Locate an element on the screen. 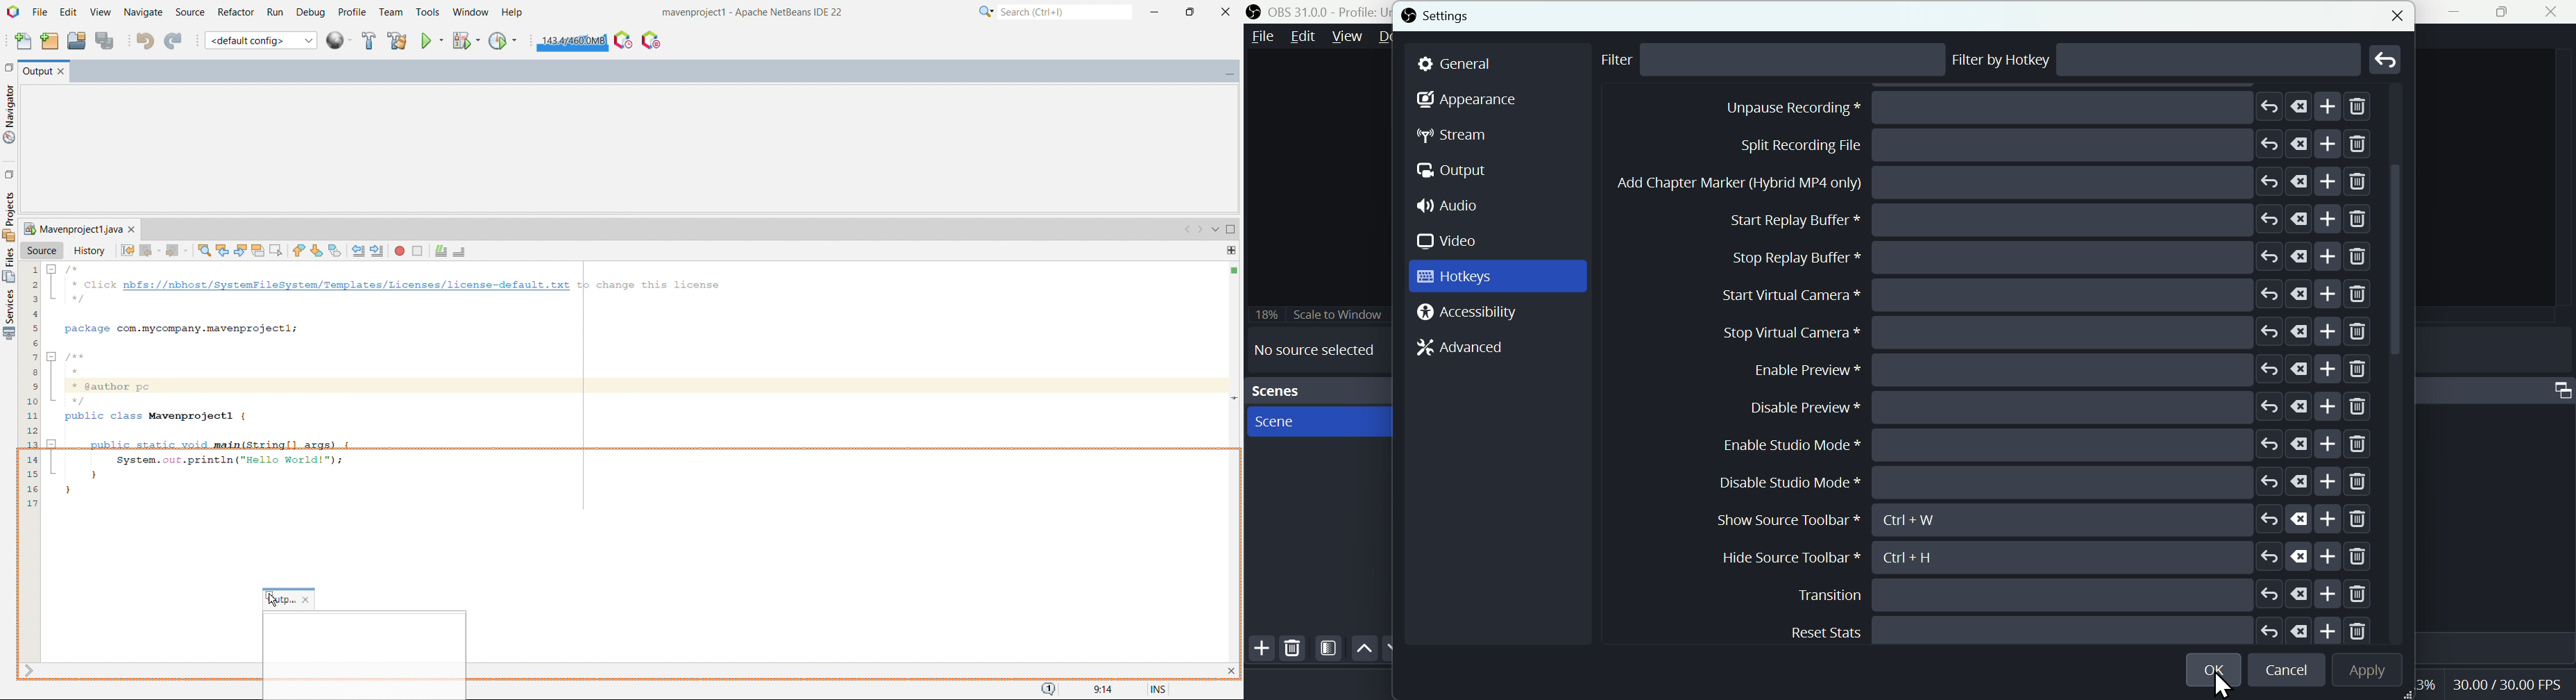 Image resolution: width=2576 pixels, height=700 pixels. file is located at coordinates (40, 12).